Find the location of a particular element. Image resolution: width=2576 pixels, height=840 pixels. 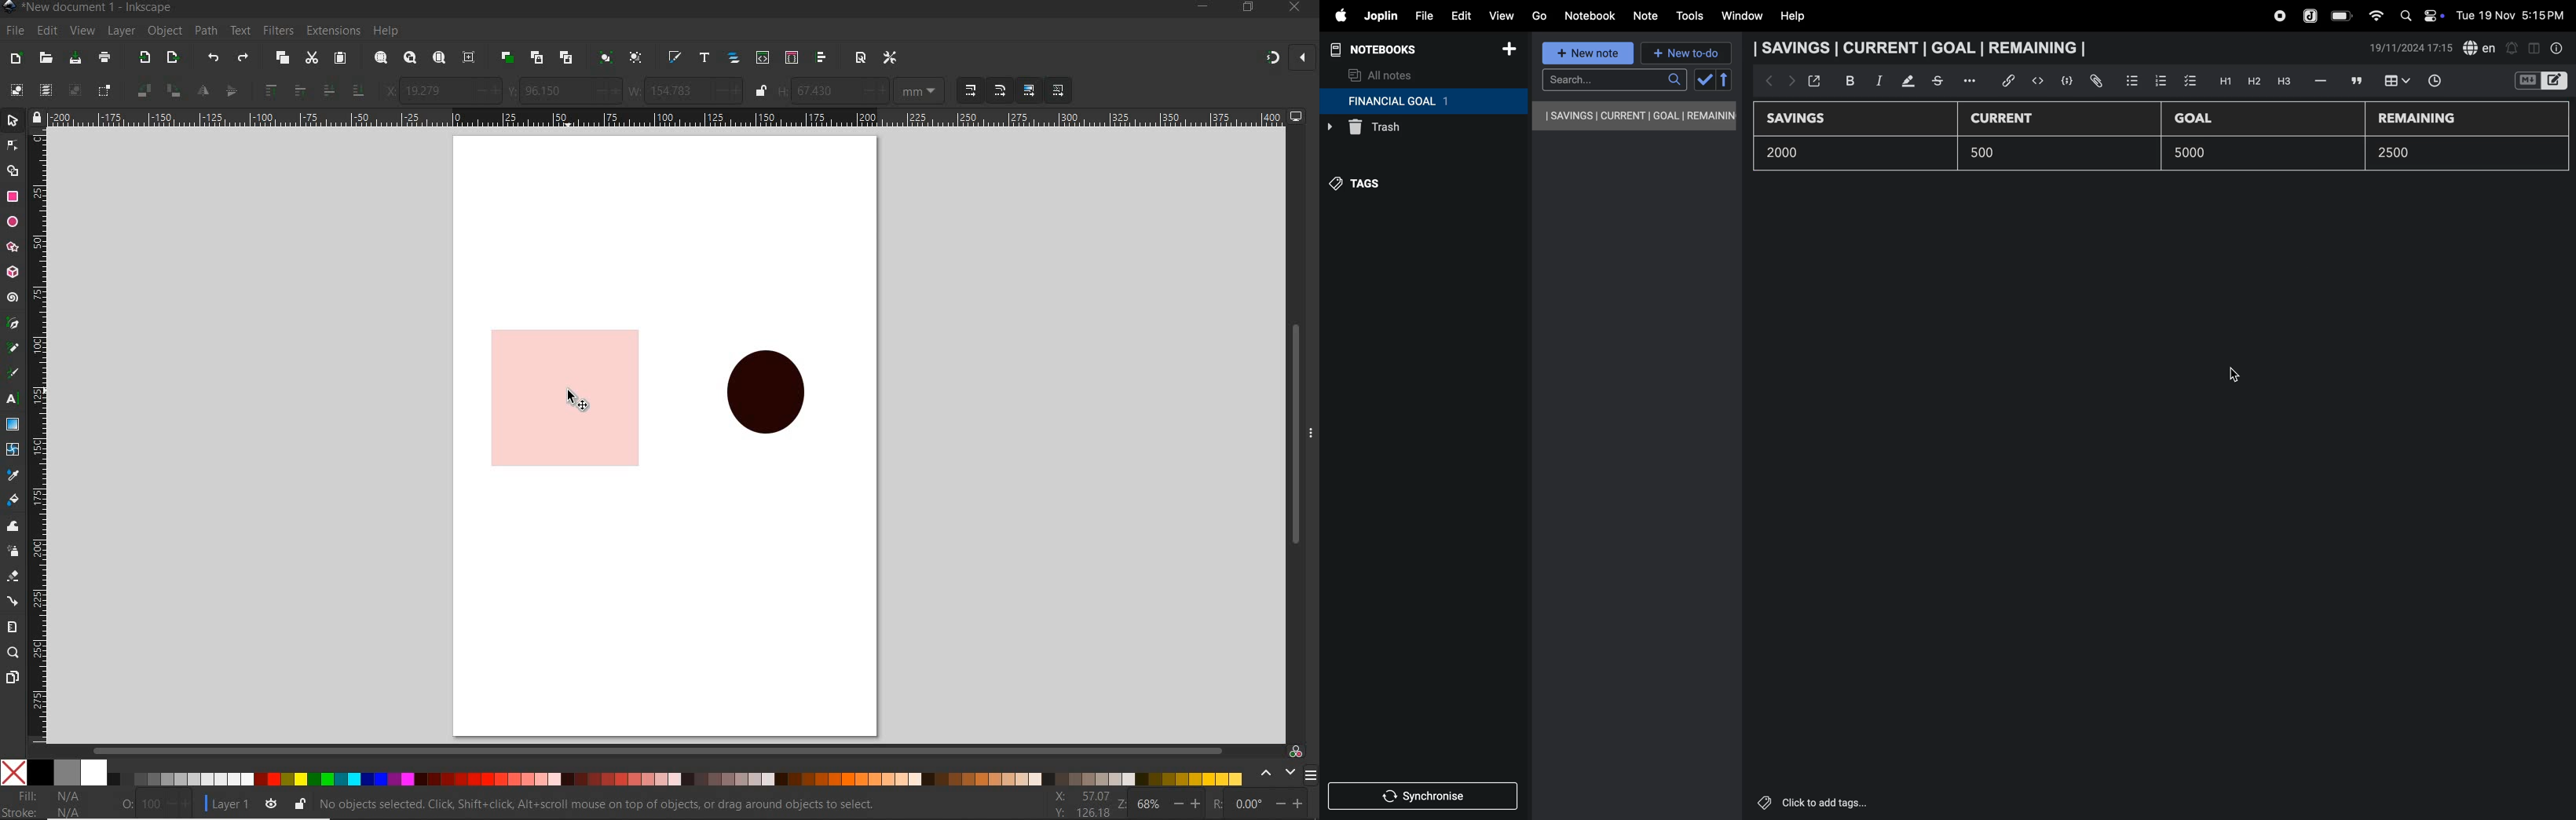

joplin is located at coordinates (2311, 15).